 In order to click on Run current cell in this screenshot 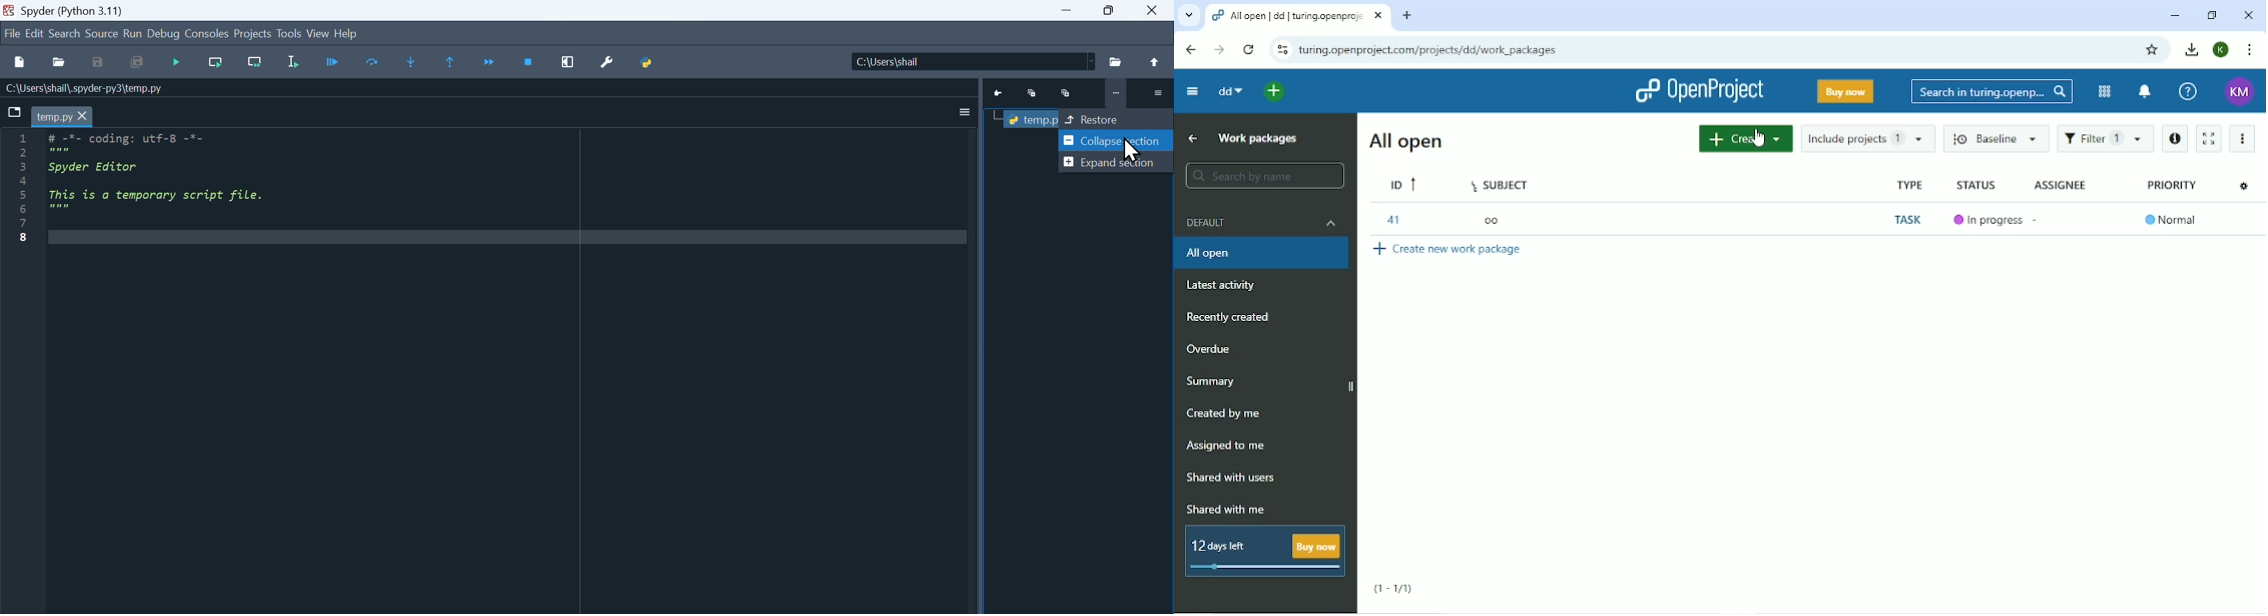, I will do `click(216, 63)`.